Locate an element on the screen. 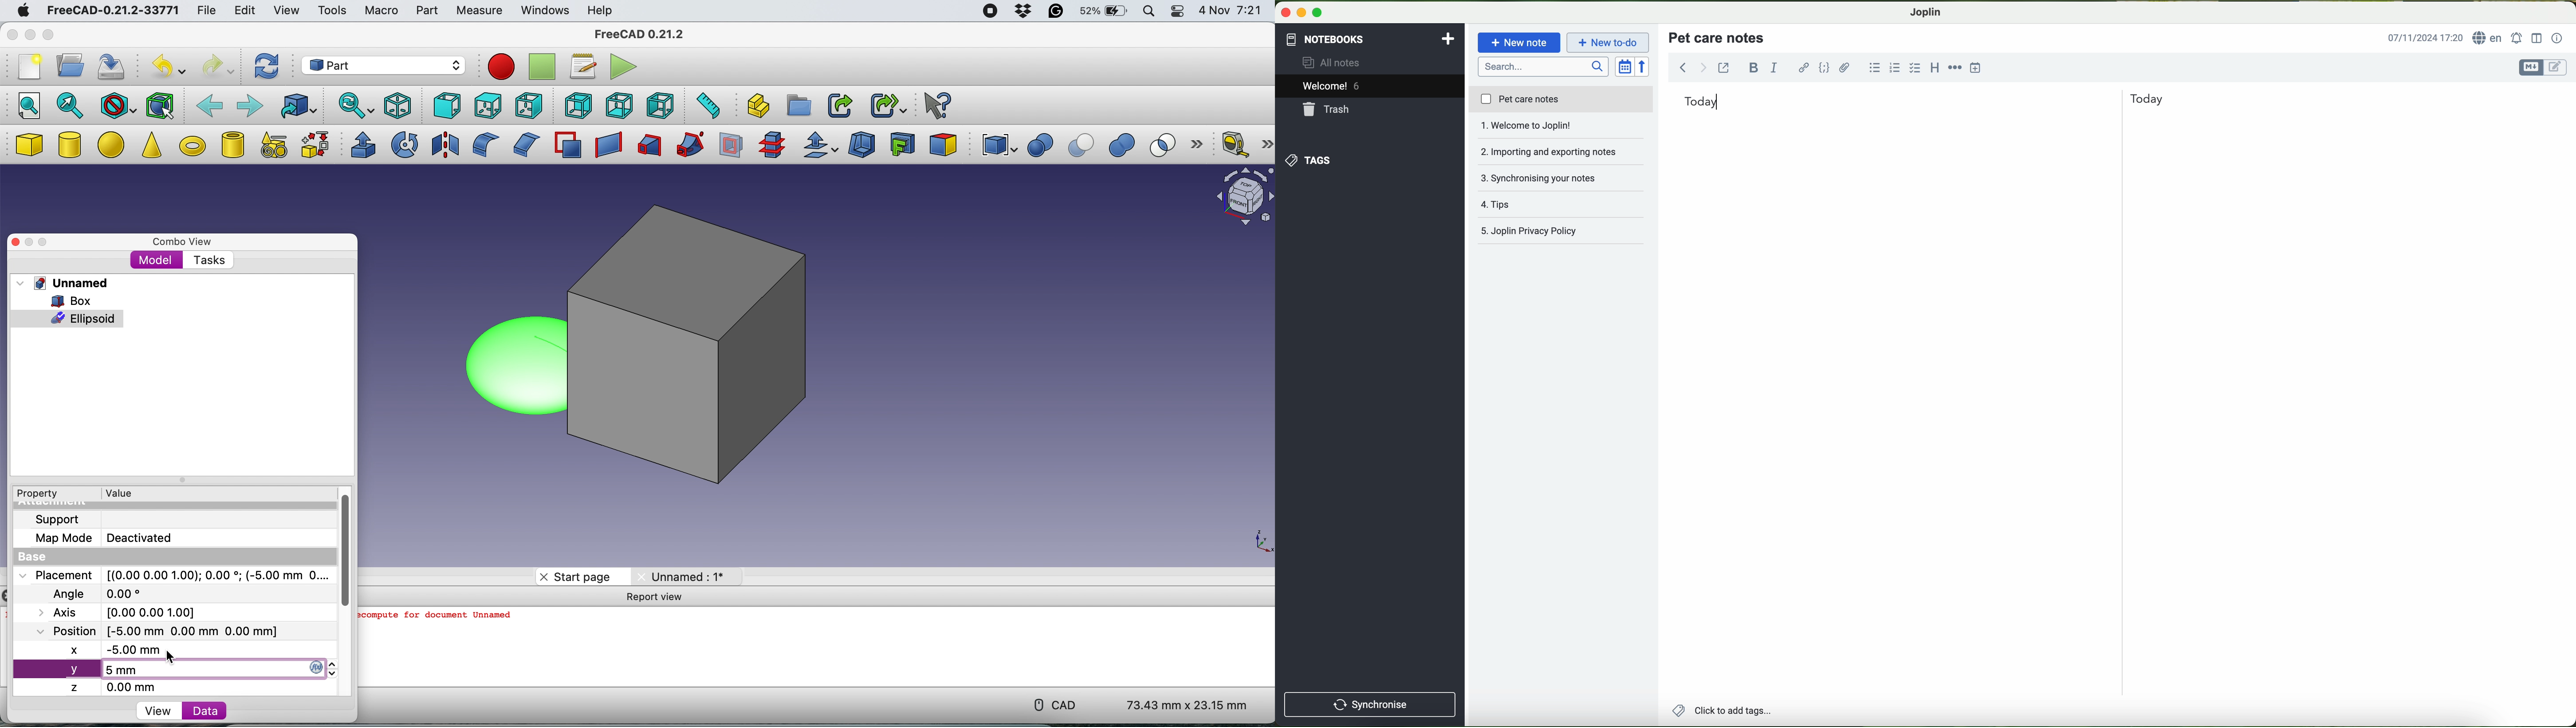 The height and width of the screenshot is (728, 2576). reverse sort order is located at coordinates (1645, 67).